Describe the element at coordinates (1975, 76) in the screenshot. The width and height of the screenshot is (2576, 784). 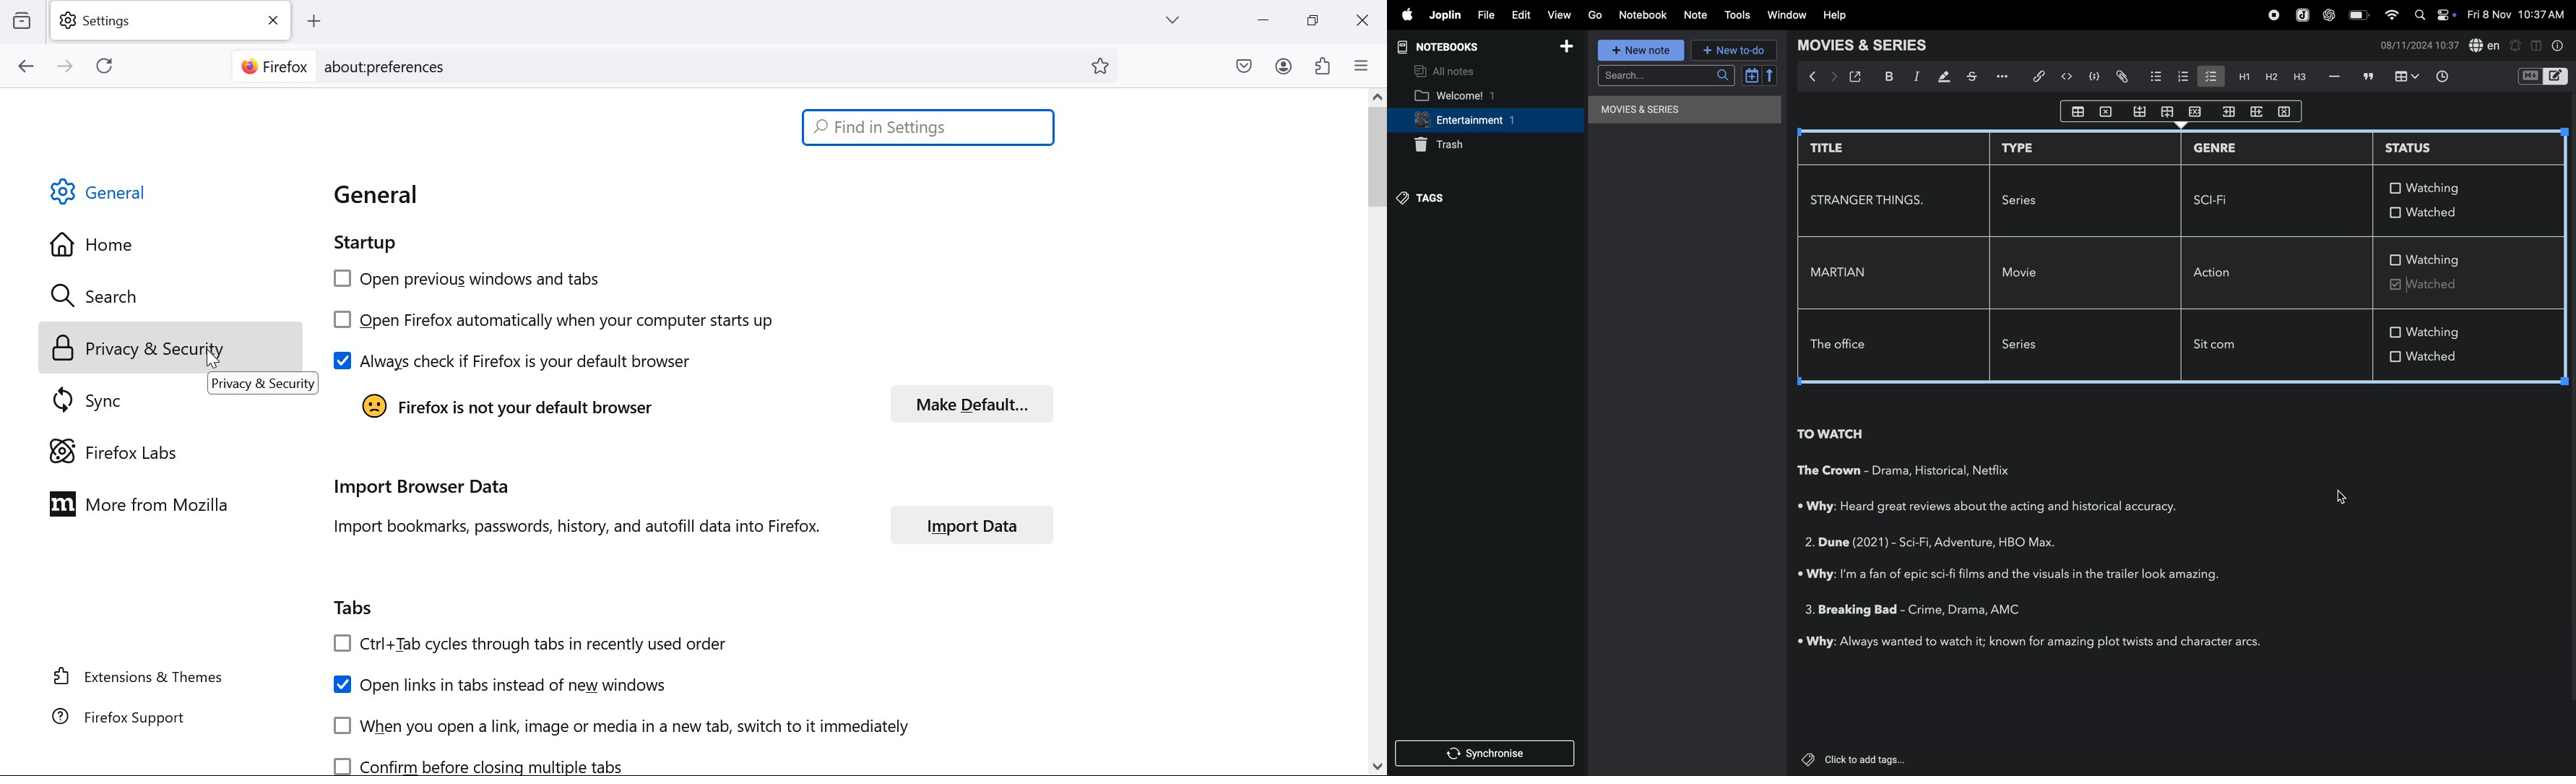
I see `strike through` at that location.